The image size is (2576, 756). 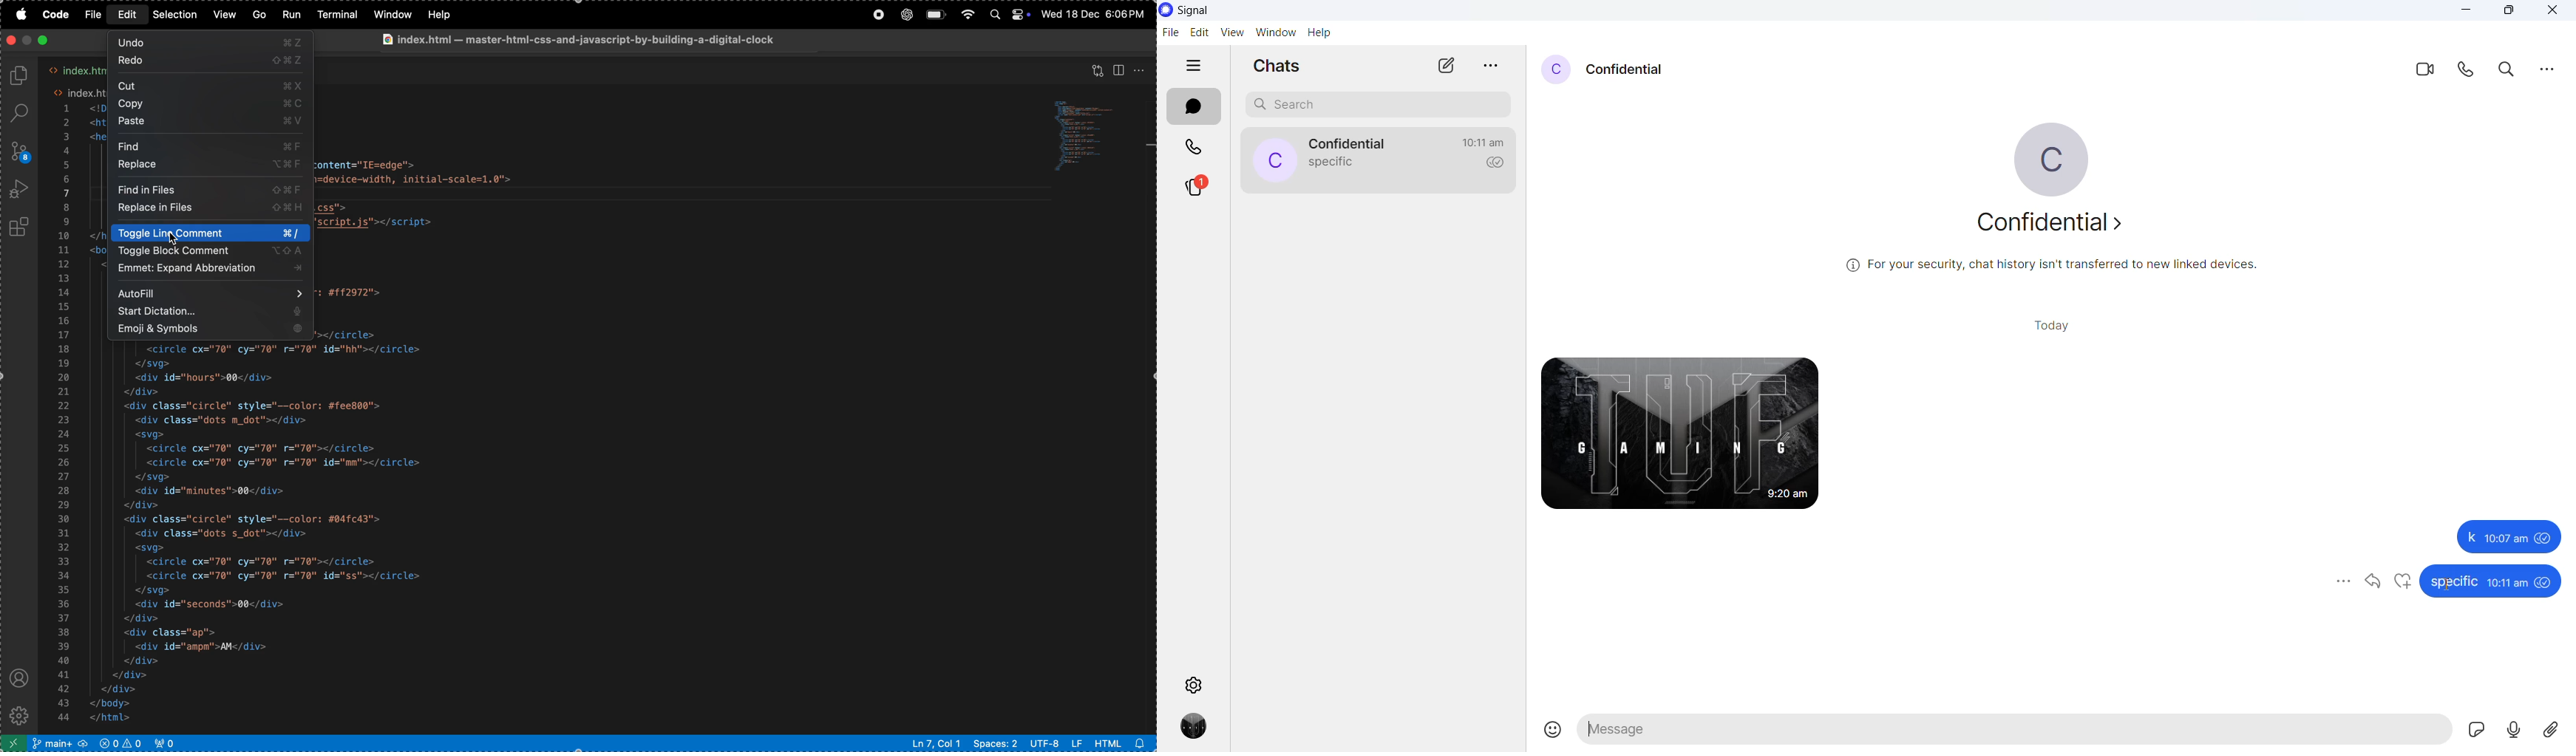 What do you see at coordinates (19, 678) in the screenshot?
I see `profile` at bounding box center [19, 678].